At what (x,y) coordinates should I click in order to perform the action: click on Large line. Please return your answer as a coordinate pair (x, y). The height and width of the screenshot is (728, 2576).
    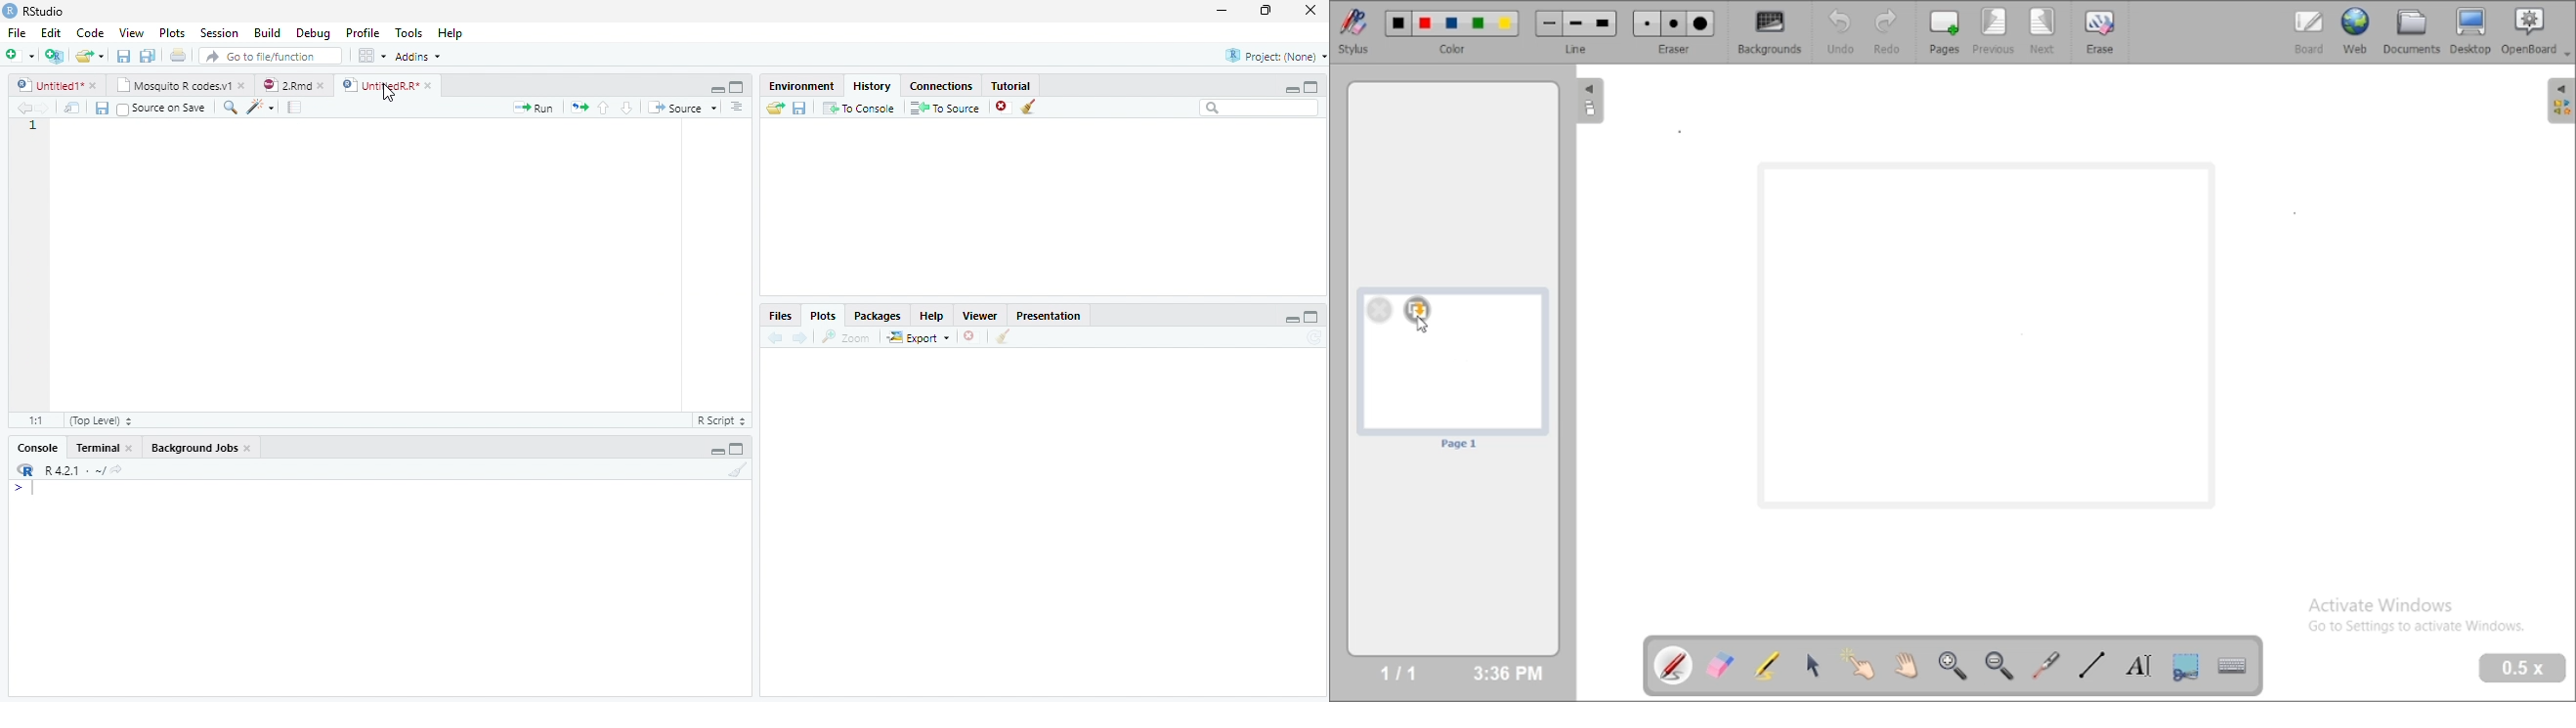
    Looking at the image, I should click on (1604, 24).